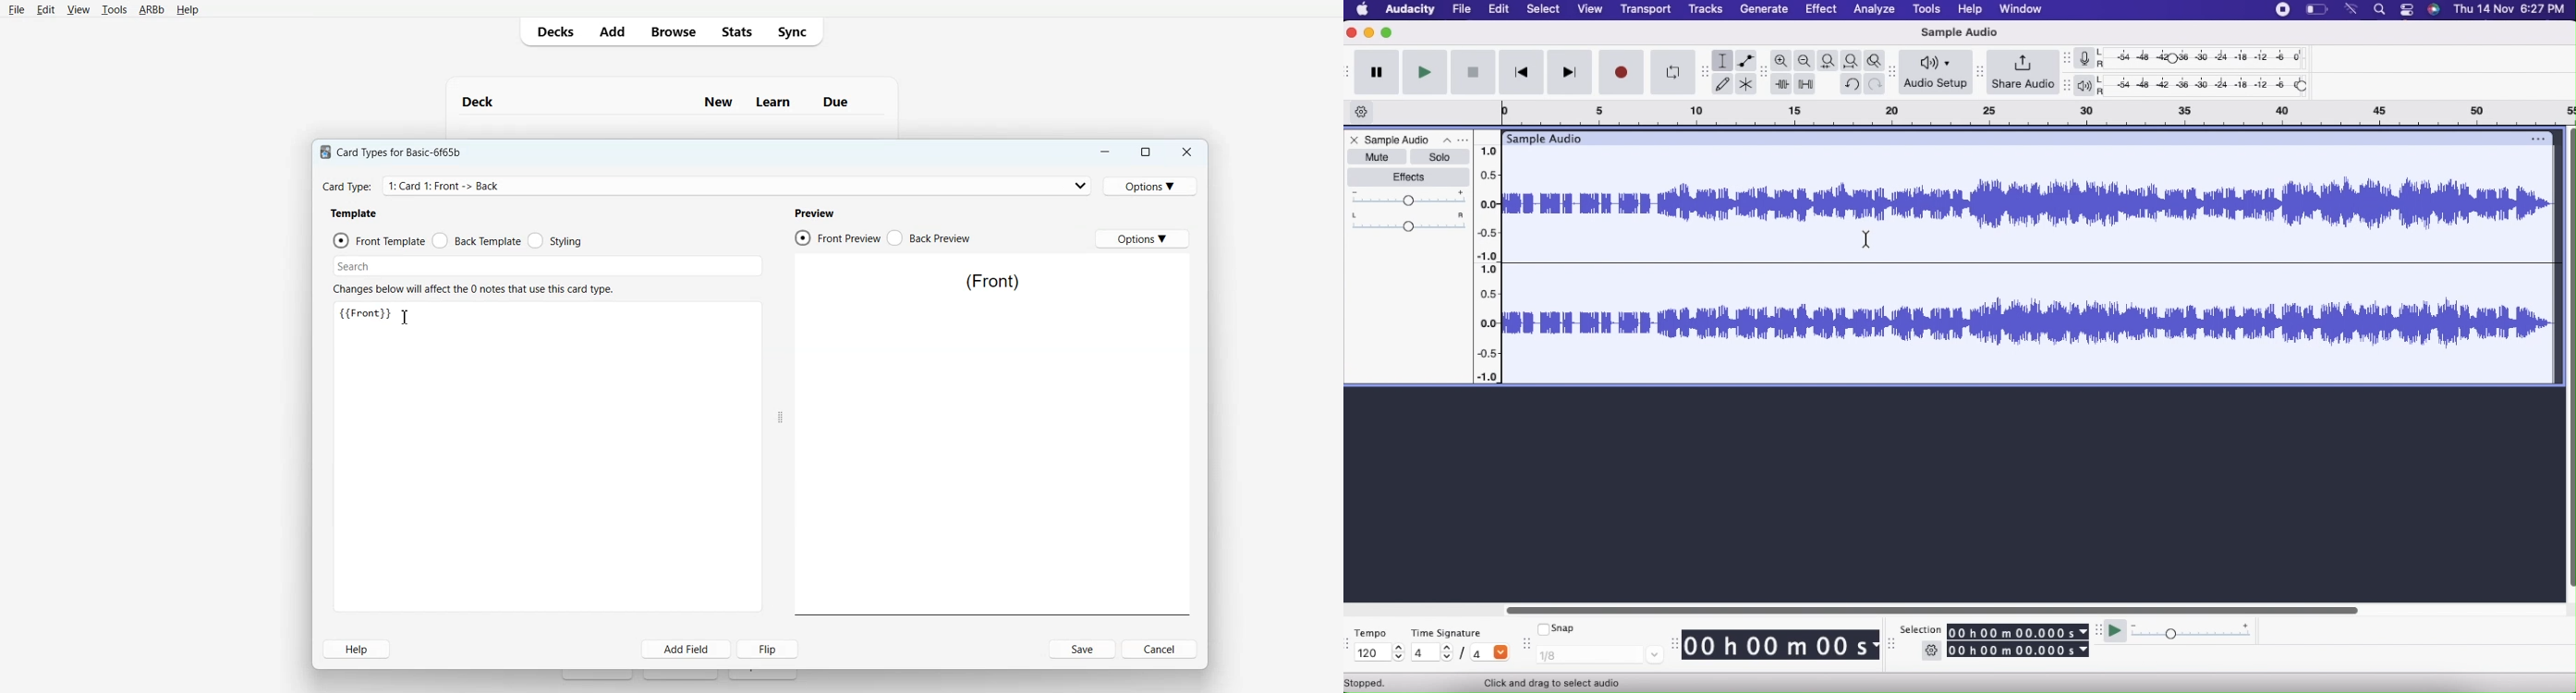 This screenshot has width=2576, height=700. What do you see at coordinates (1446, 633) in the screenshot?
I see `Time Signature` at bounding box center [1446, 633].